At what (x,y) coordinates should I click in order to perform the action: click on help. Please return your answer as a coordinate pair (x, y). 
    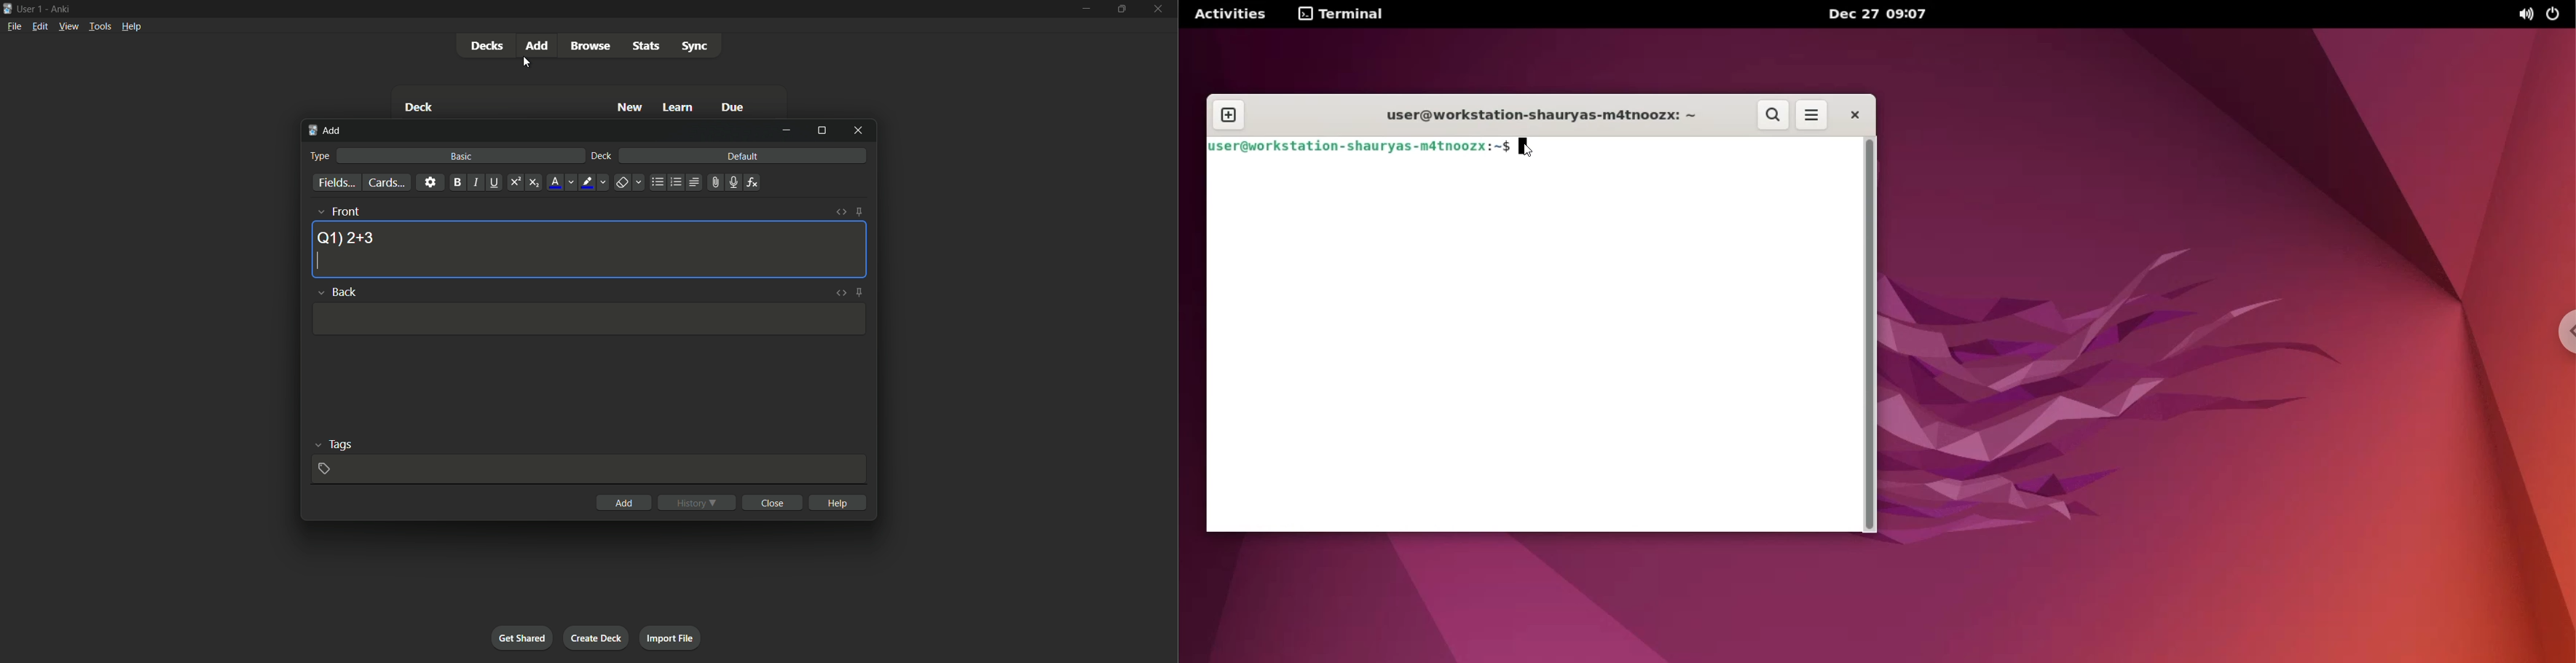
    Looking at the image, I should click on (839, 502).